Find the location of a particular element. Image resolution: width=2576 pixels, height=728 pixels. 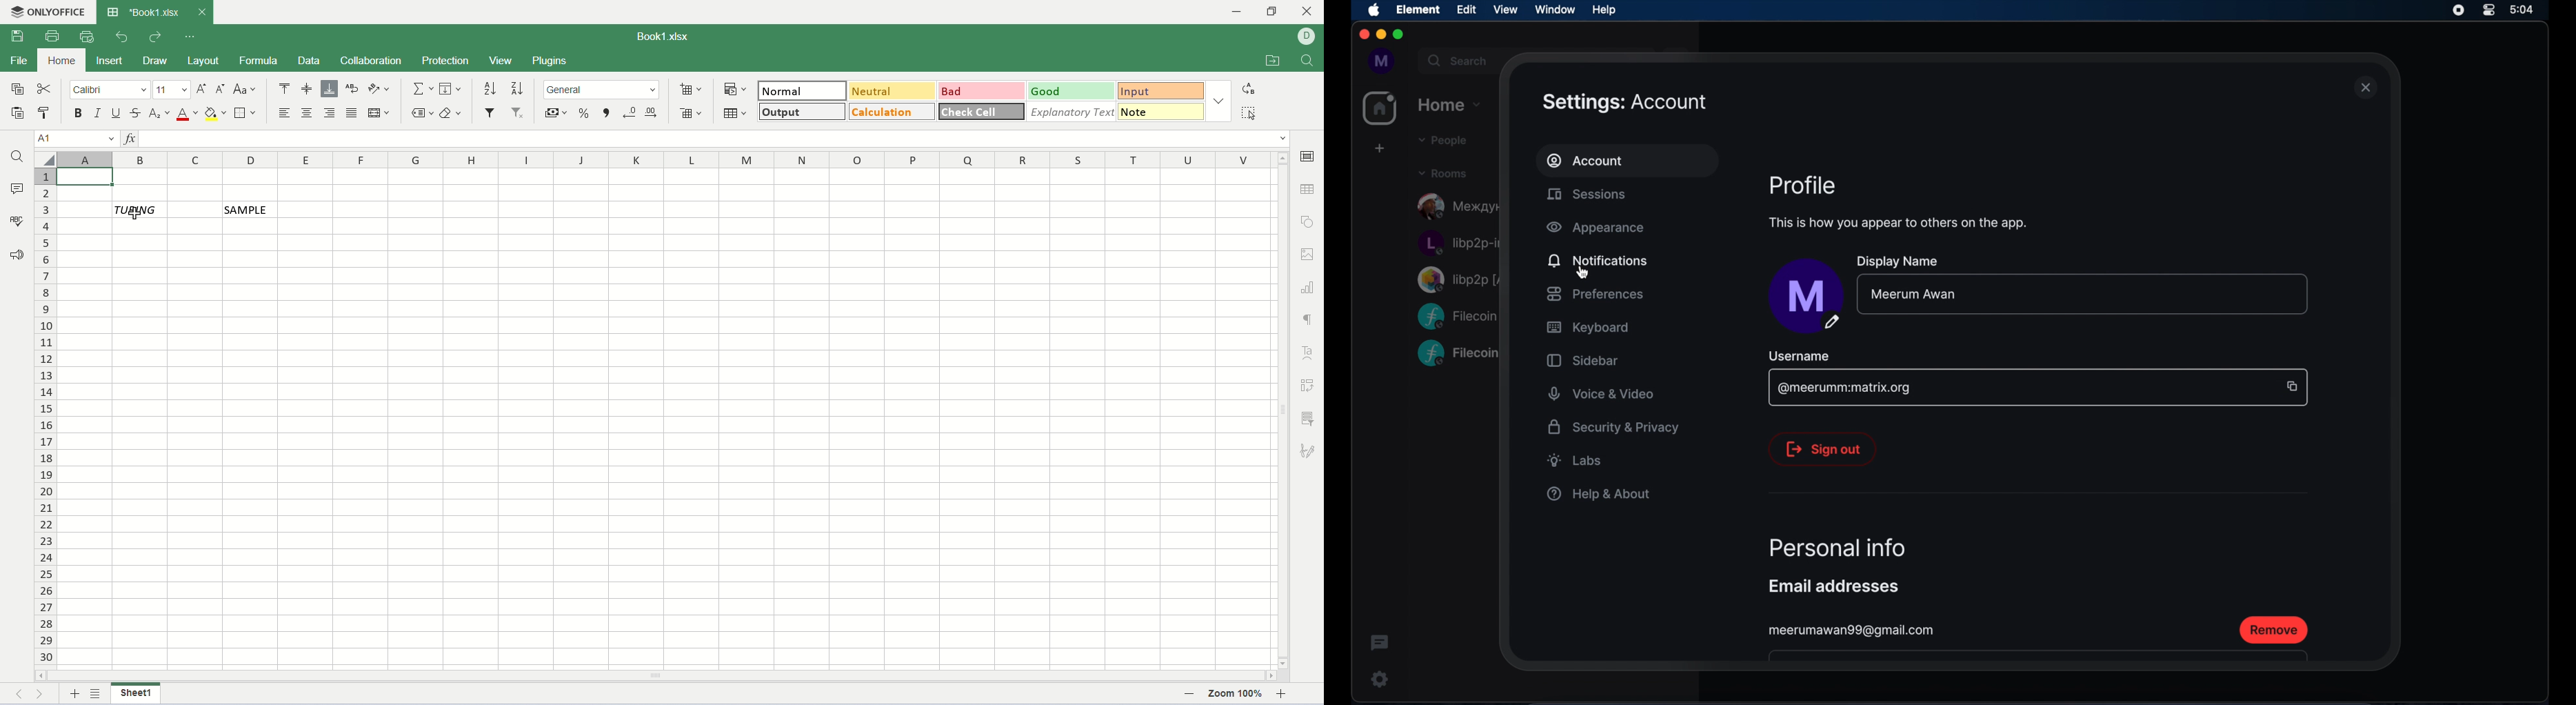

document name is located at coordinates (660, 38).